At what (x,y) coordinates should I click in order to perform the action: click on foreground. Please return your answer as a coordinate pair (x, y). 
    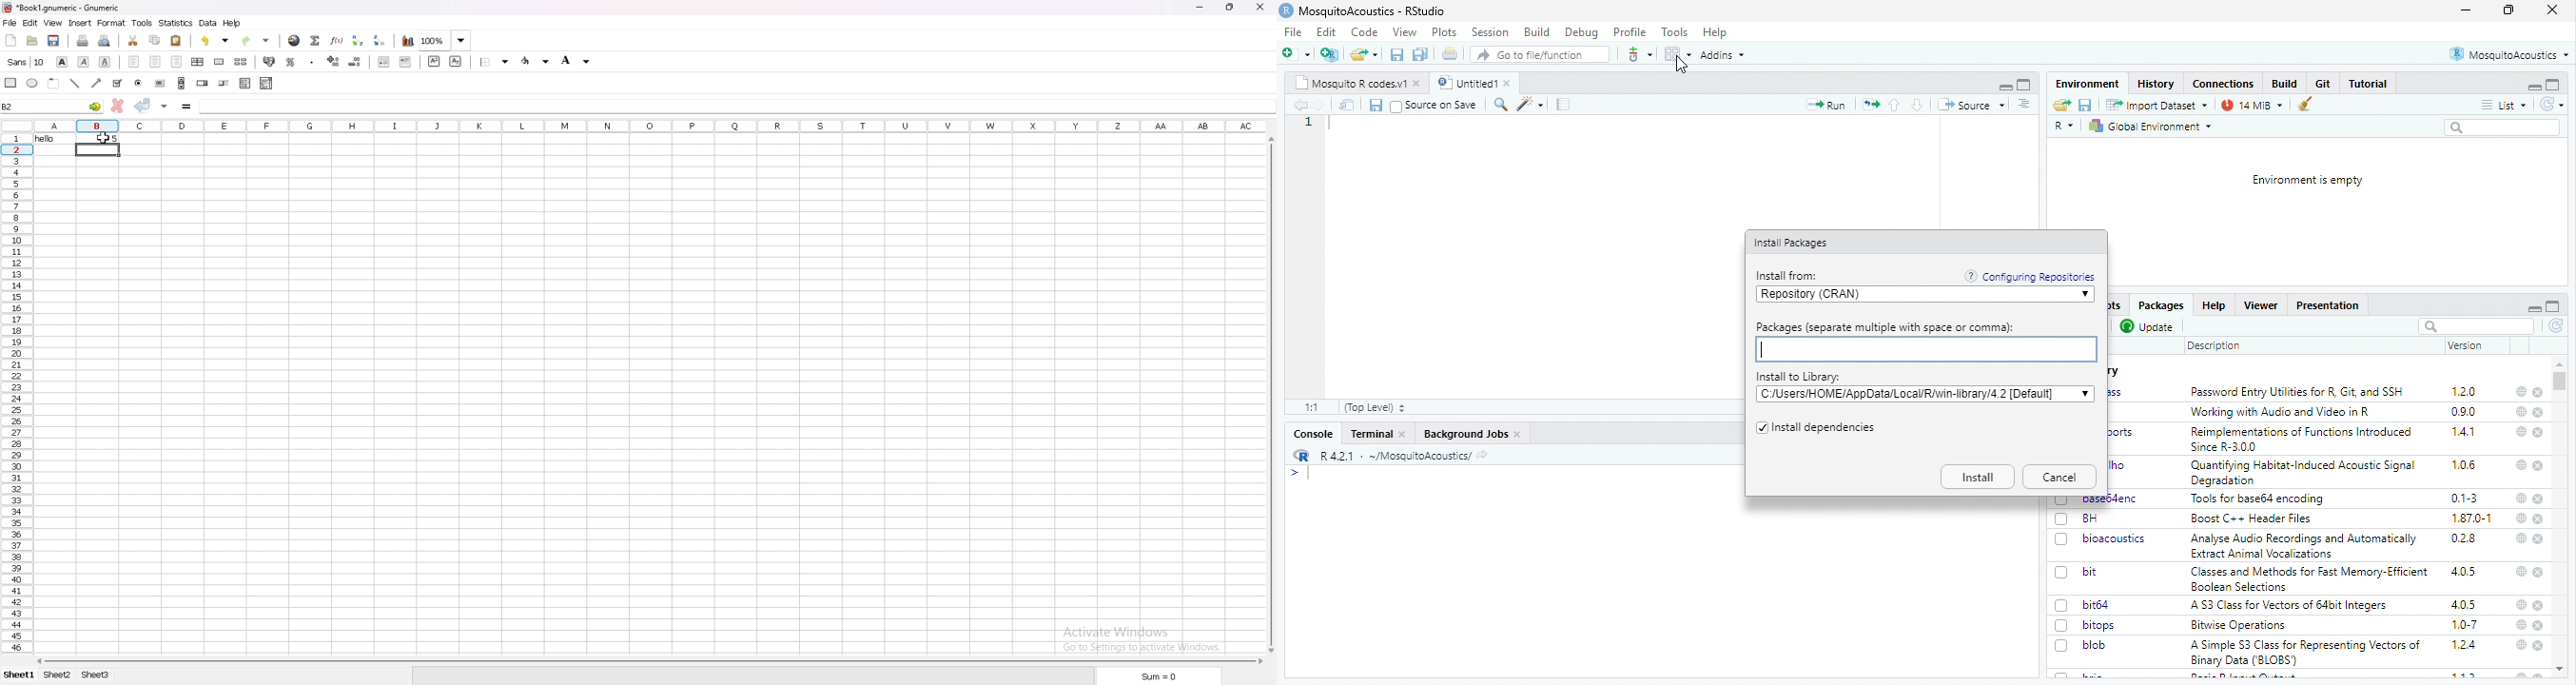
    Looking at the image, I should click on (577, 61).